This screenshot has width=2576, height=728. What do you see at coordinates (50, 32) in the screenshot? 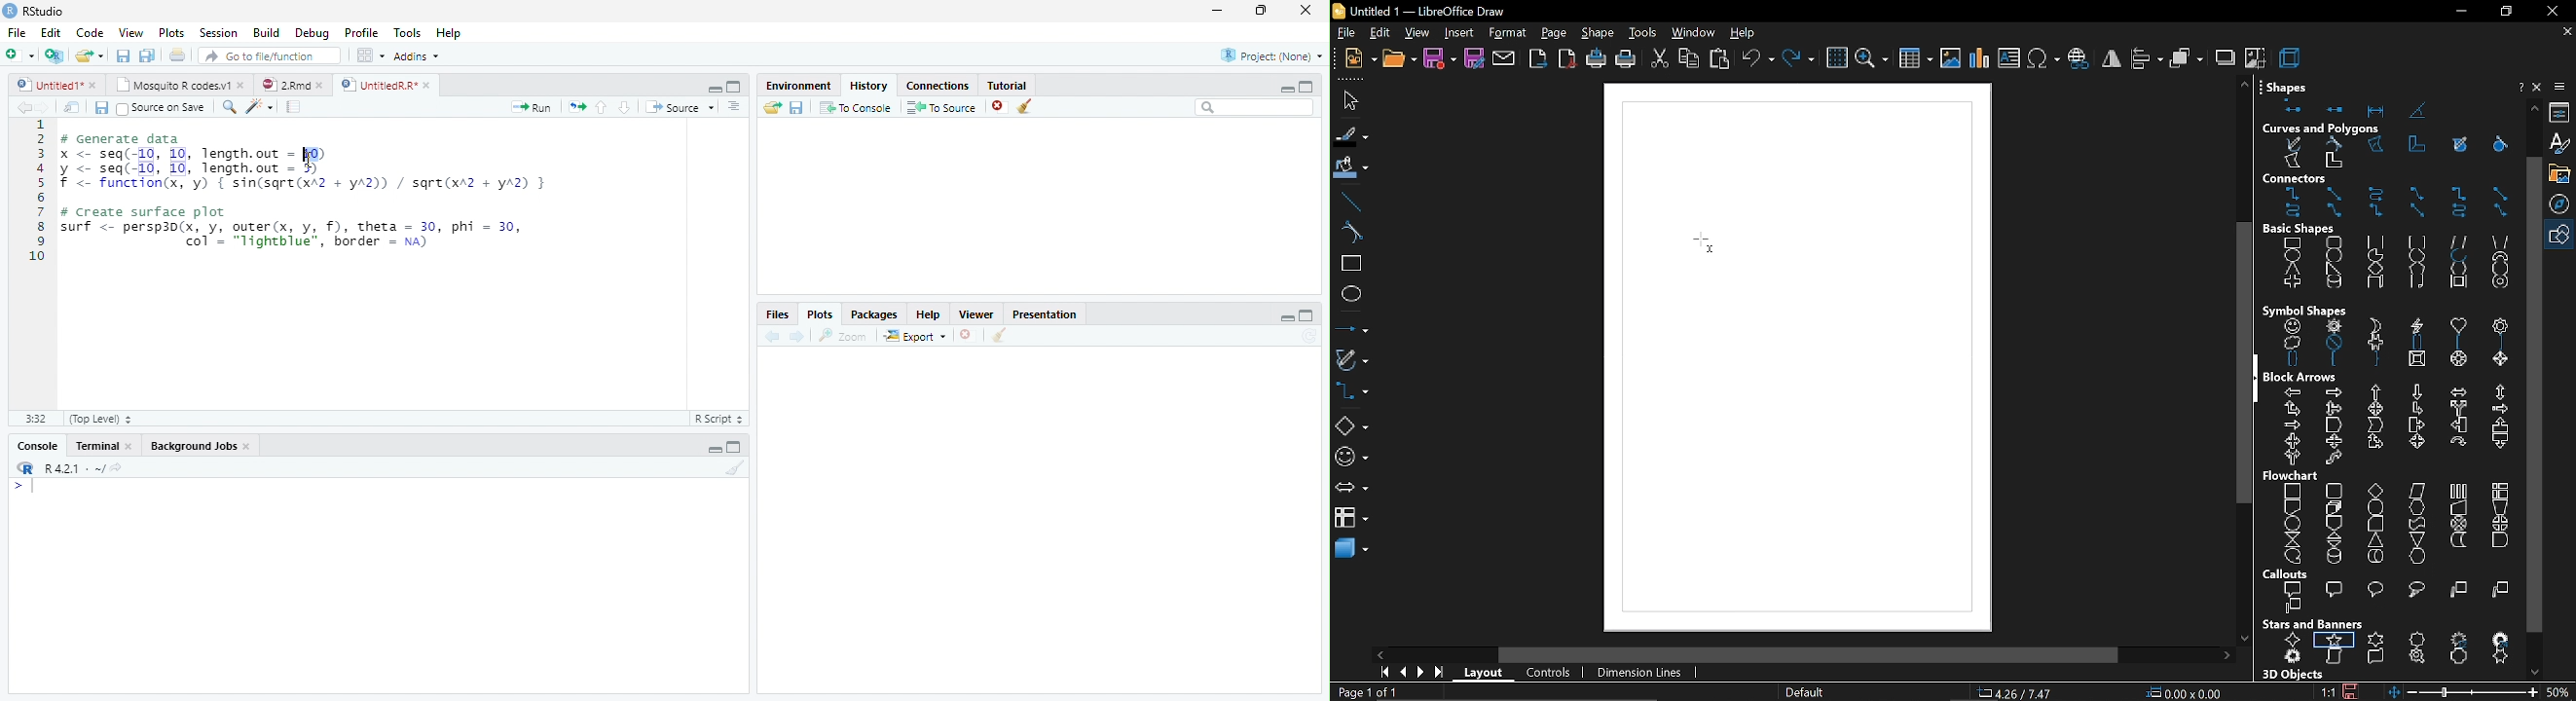
I see `Edit` at bounding box center [50, 32].